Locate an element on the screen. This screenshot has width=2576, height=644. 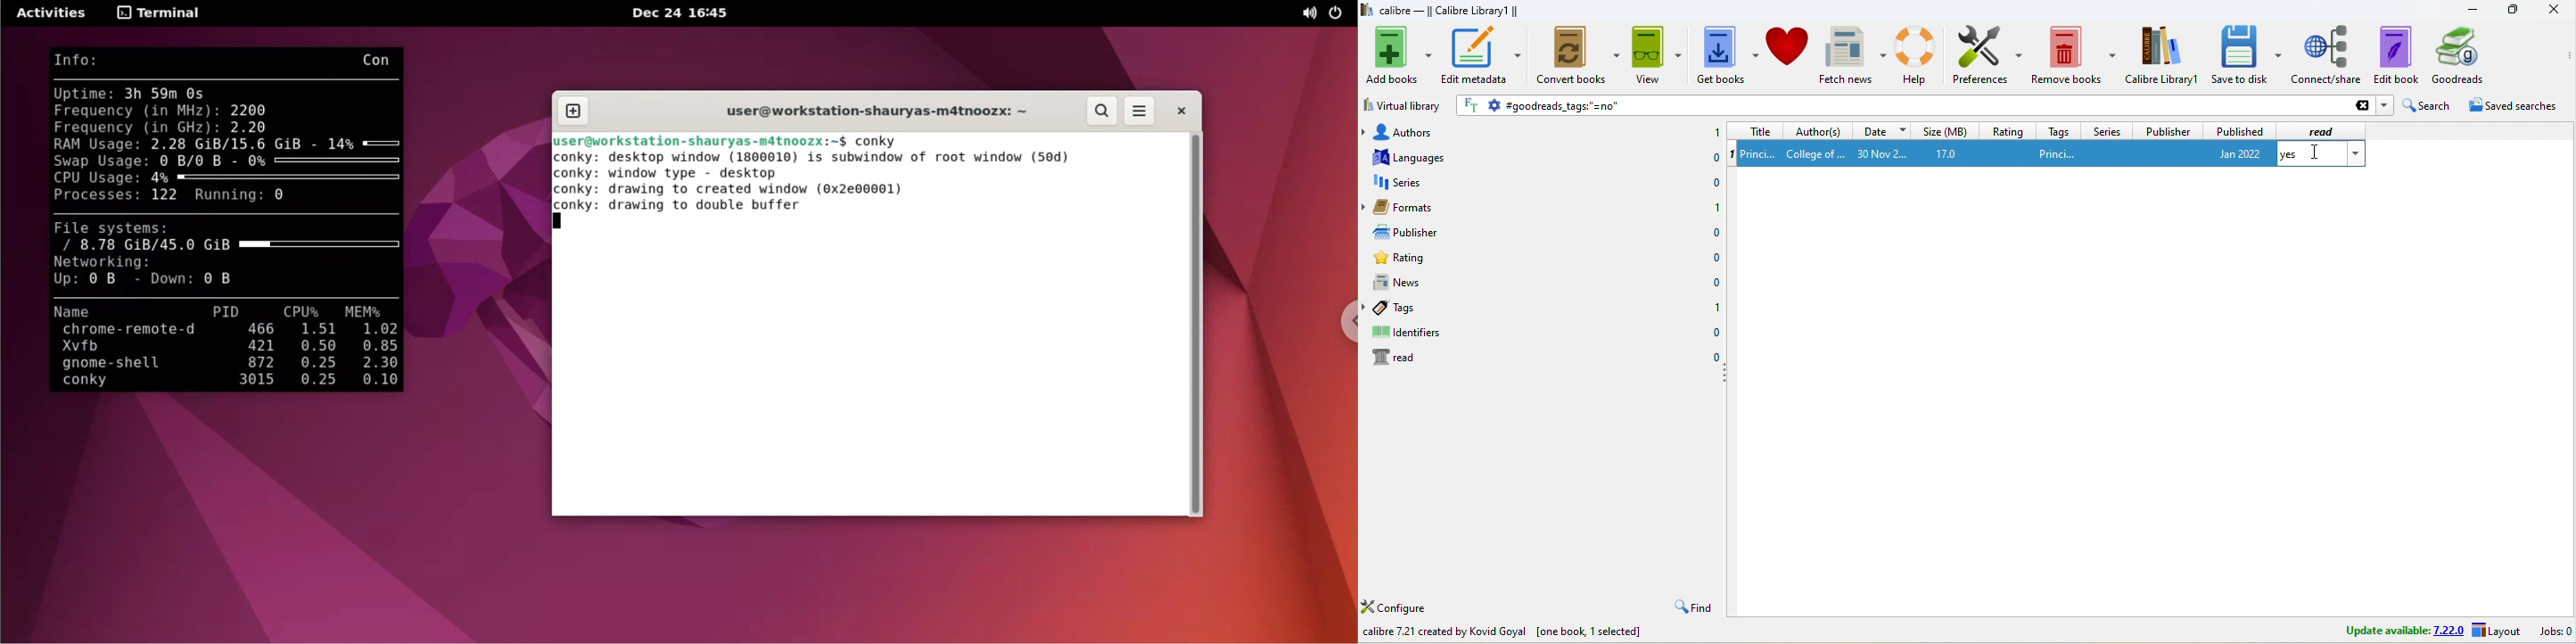
calibre library 1 is located at coordinates (2162, 54).